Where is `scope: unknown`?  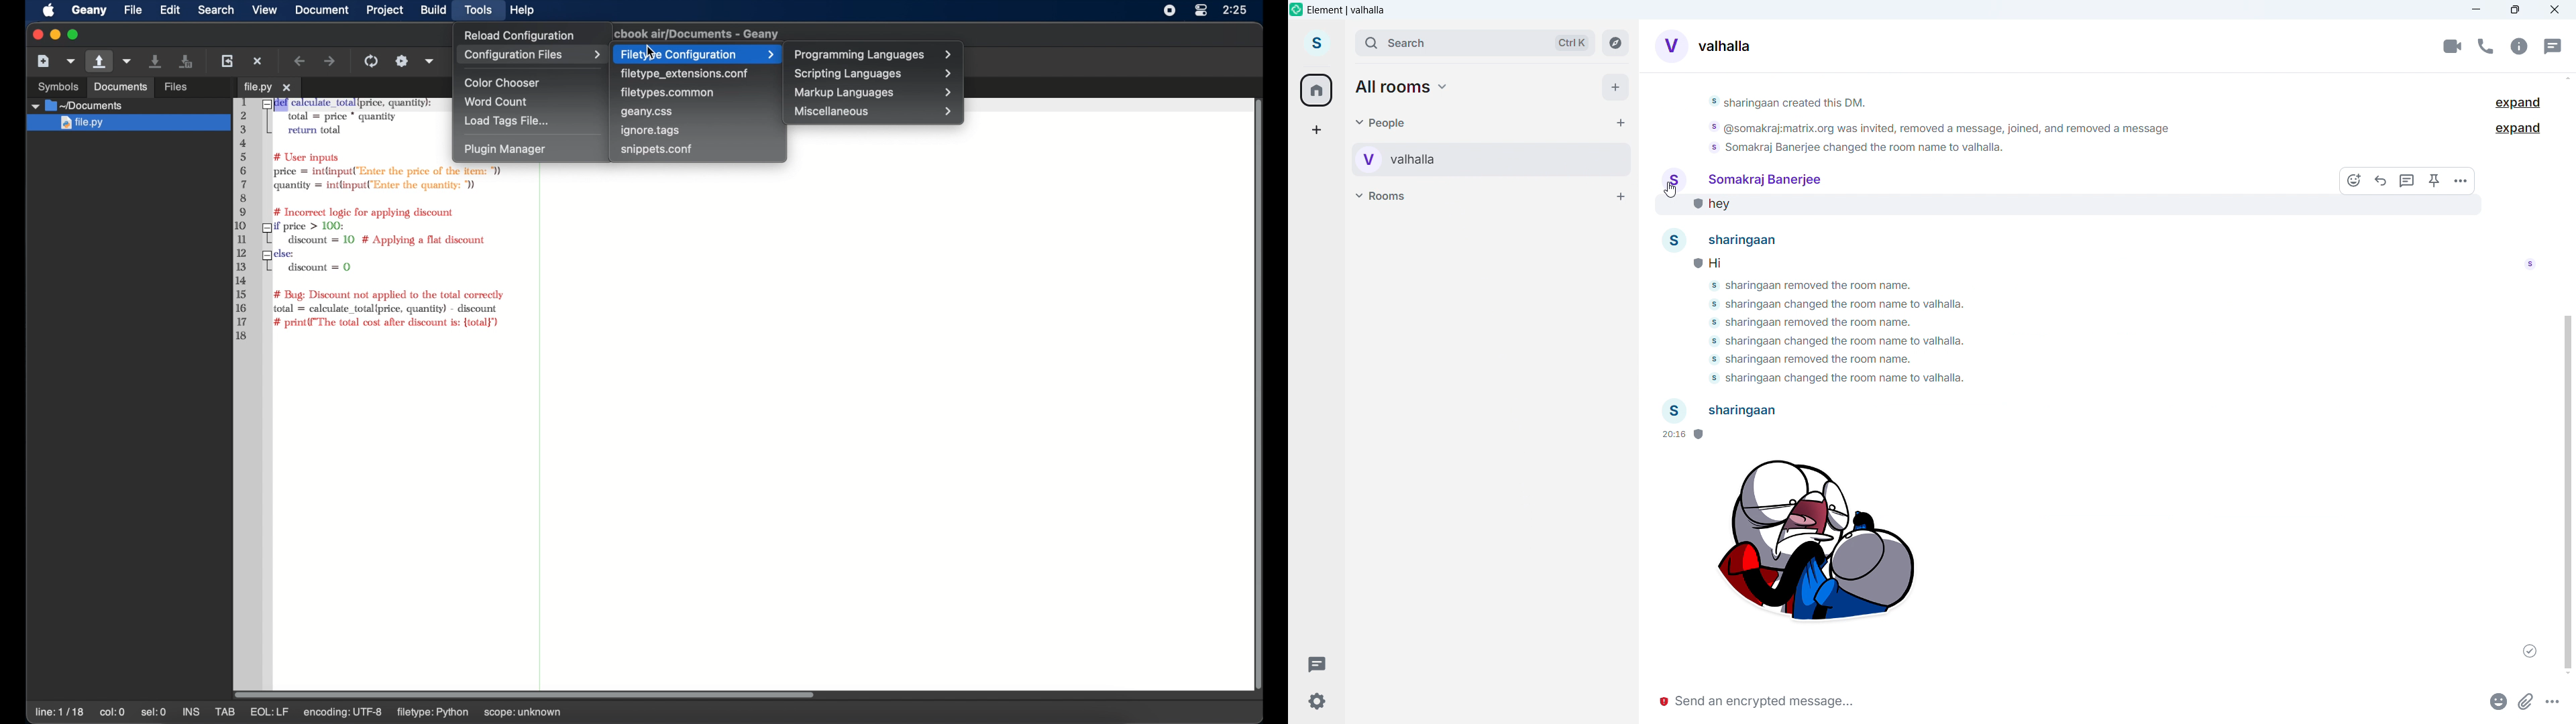
scope: unknown is located at coordinates (564, 713).